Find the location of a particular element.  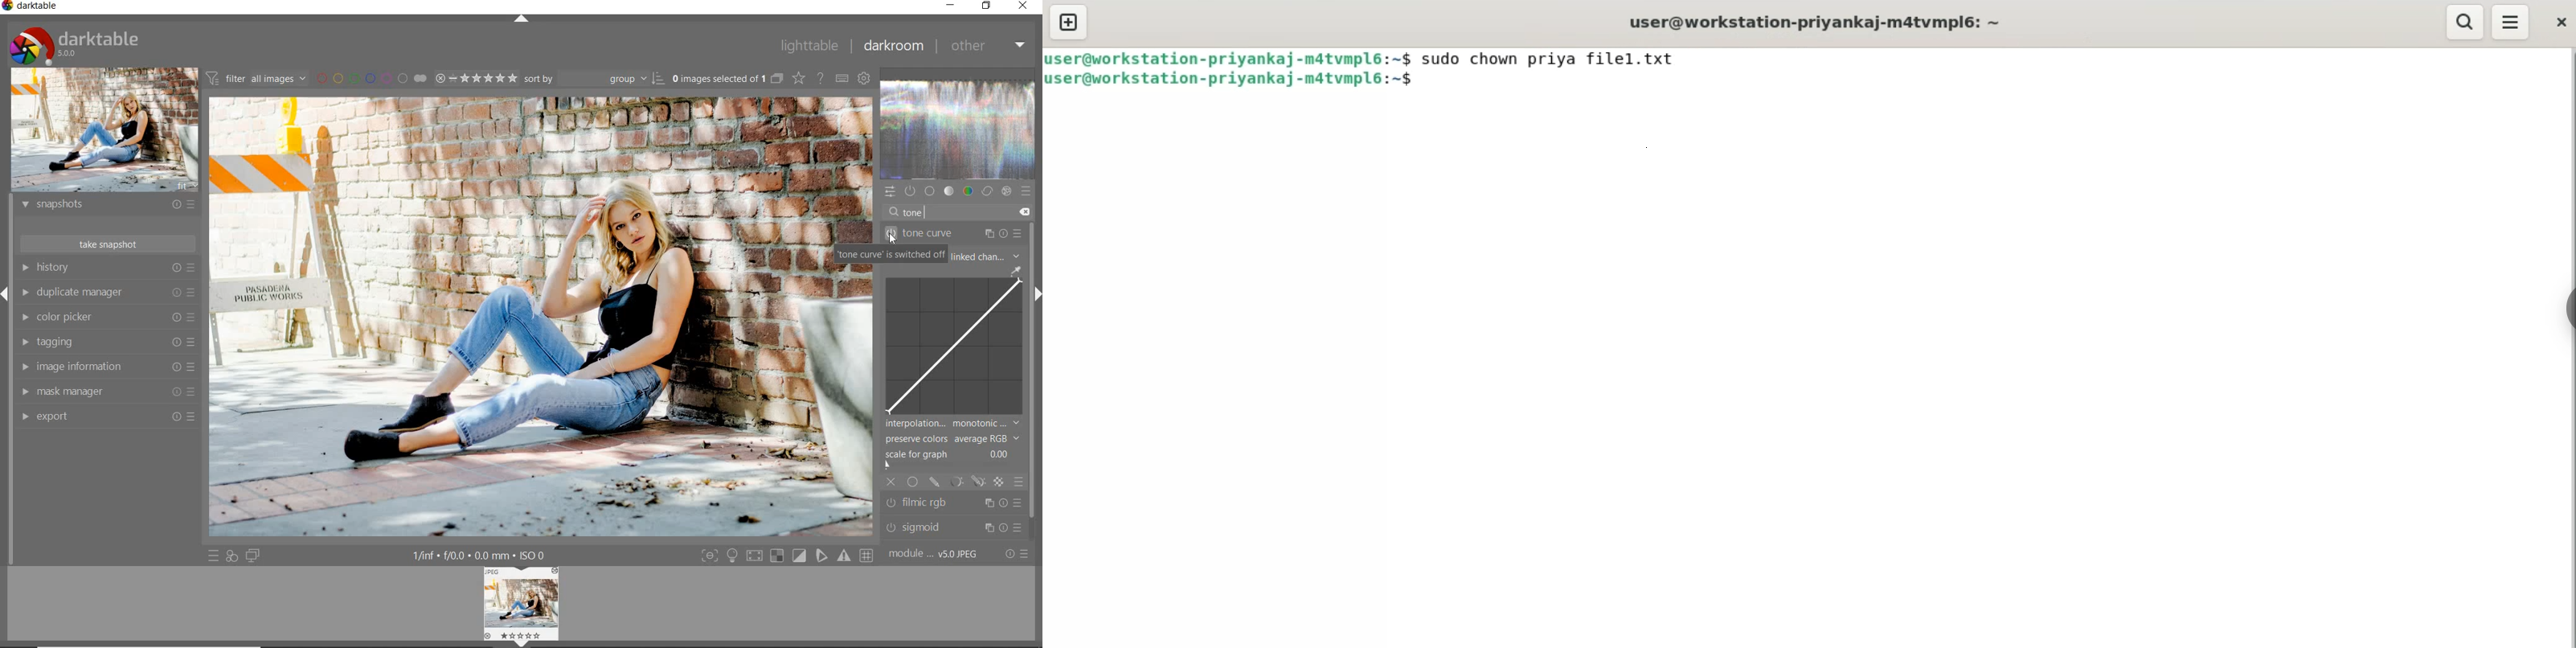

tone is located at coordinates (915, 212).